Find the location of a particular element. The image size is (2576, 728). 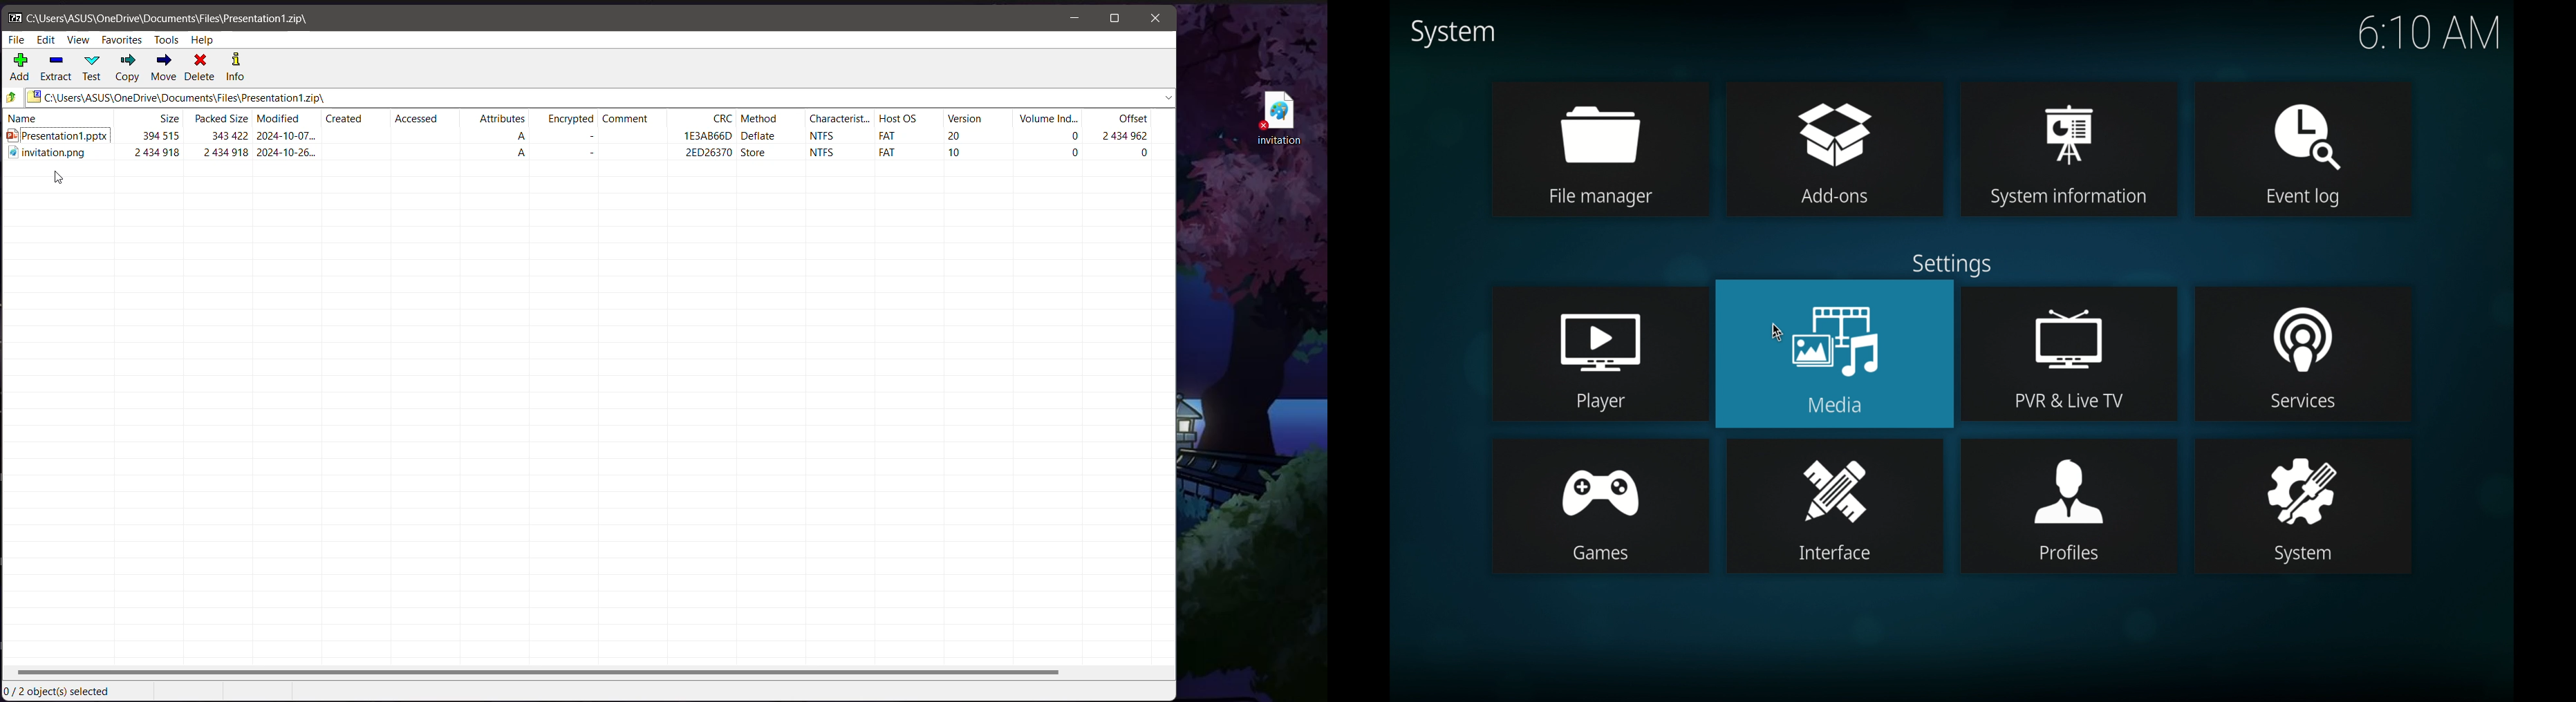

Test is located at coordinates (93, 67).